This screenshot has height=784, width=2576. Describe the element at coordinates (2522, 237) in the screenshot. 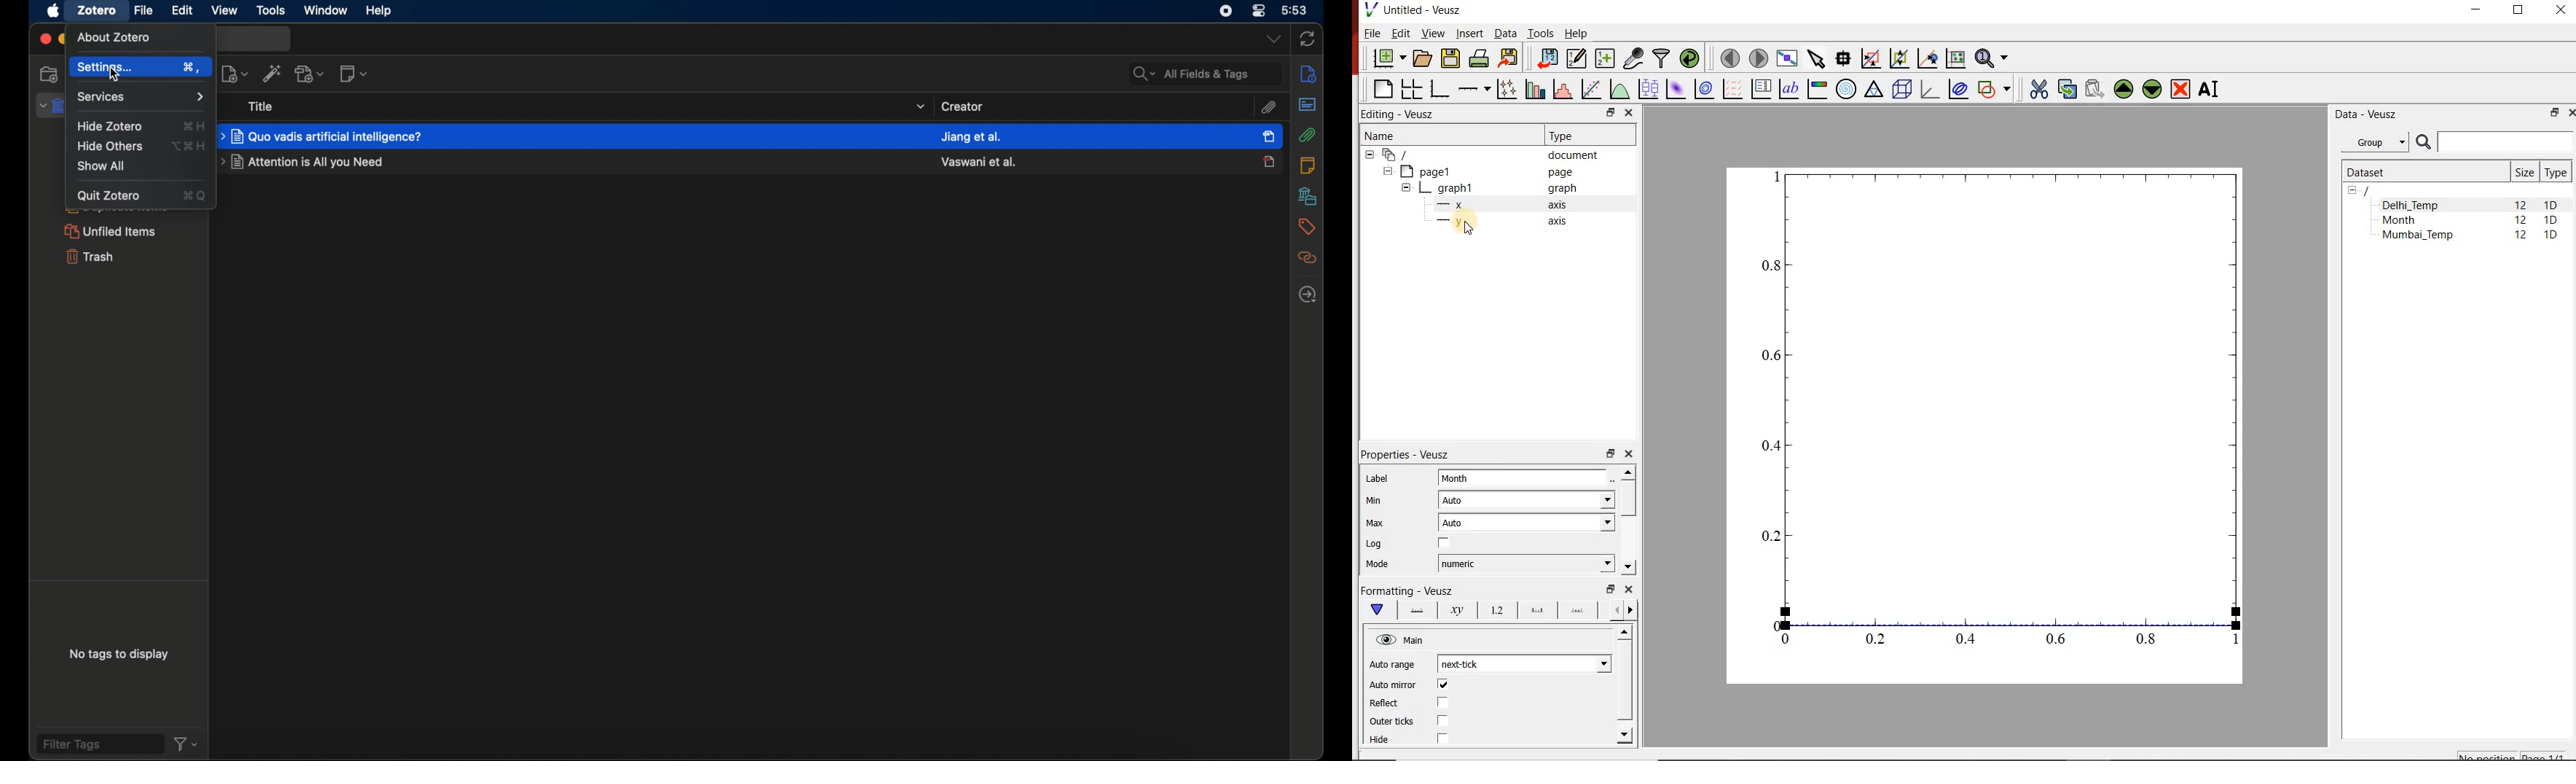

I see `12` at that location.